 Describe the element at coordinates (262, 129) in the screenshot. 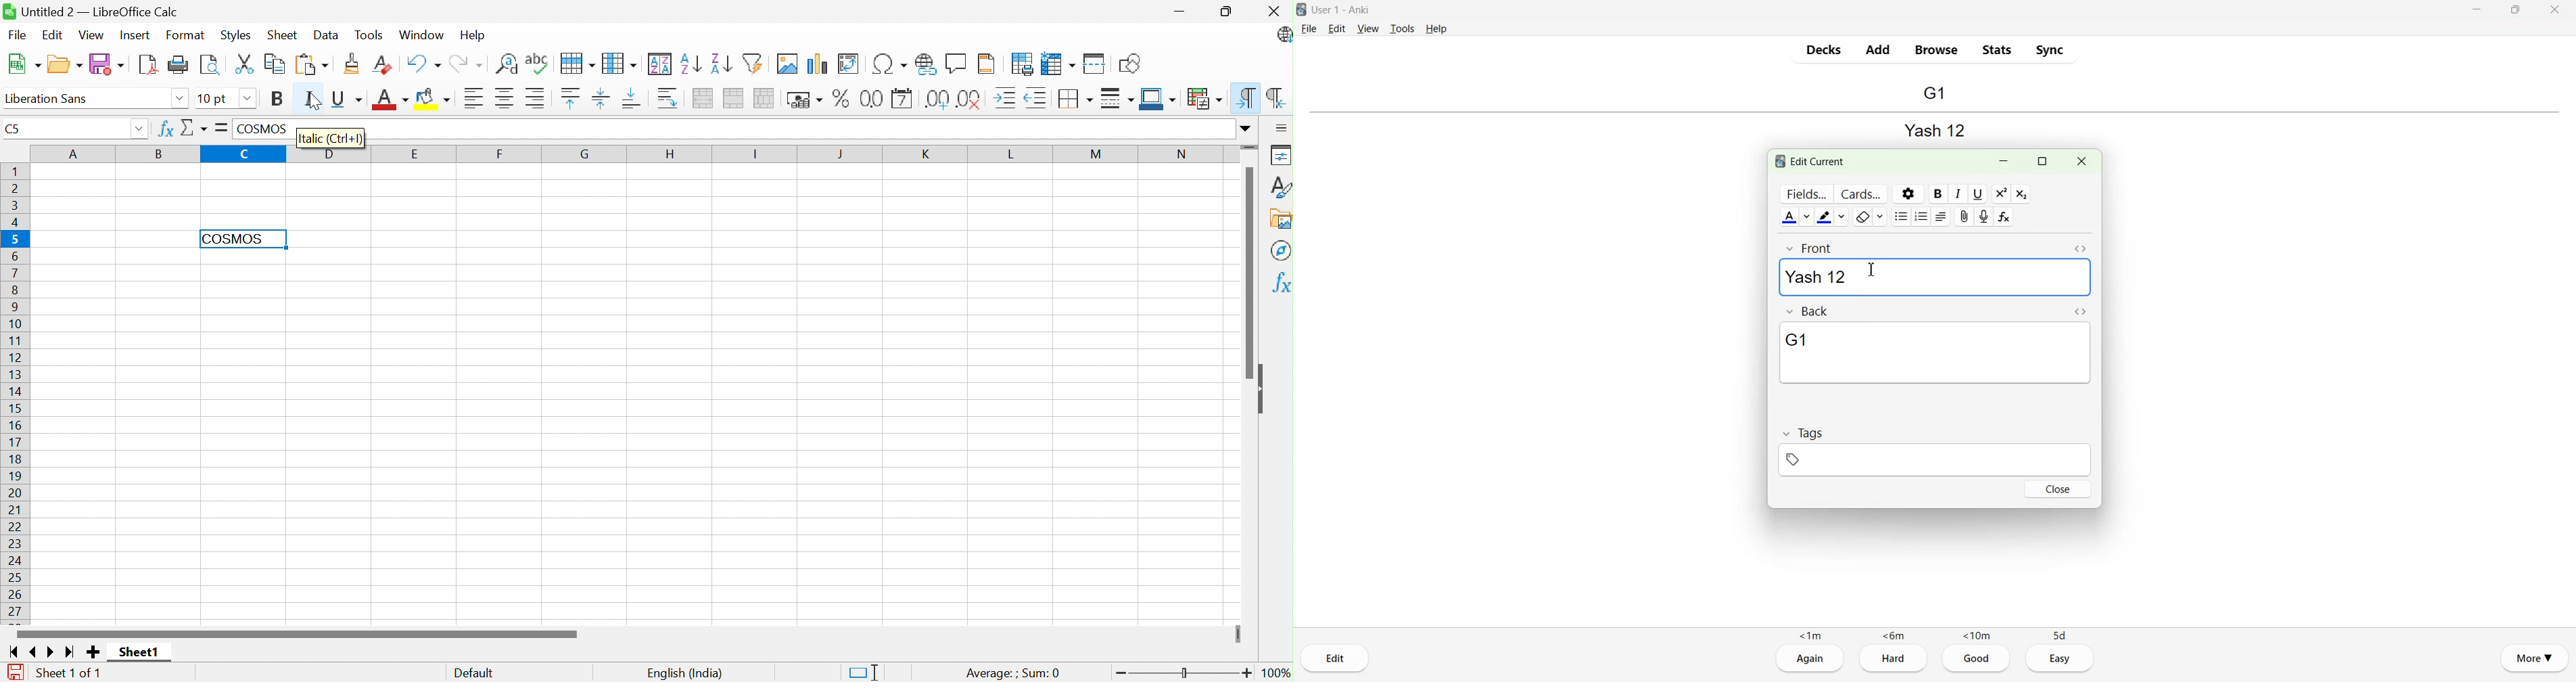

I see `COSMOS` at that location.